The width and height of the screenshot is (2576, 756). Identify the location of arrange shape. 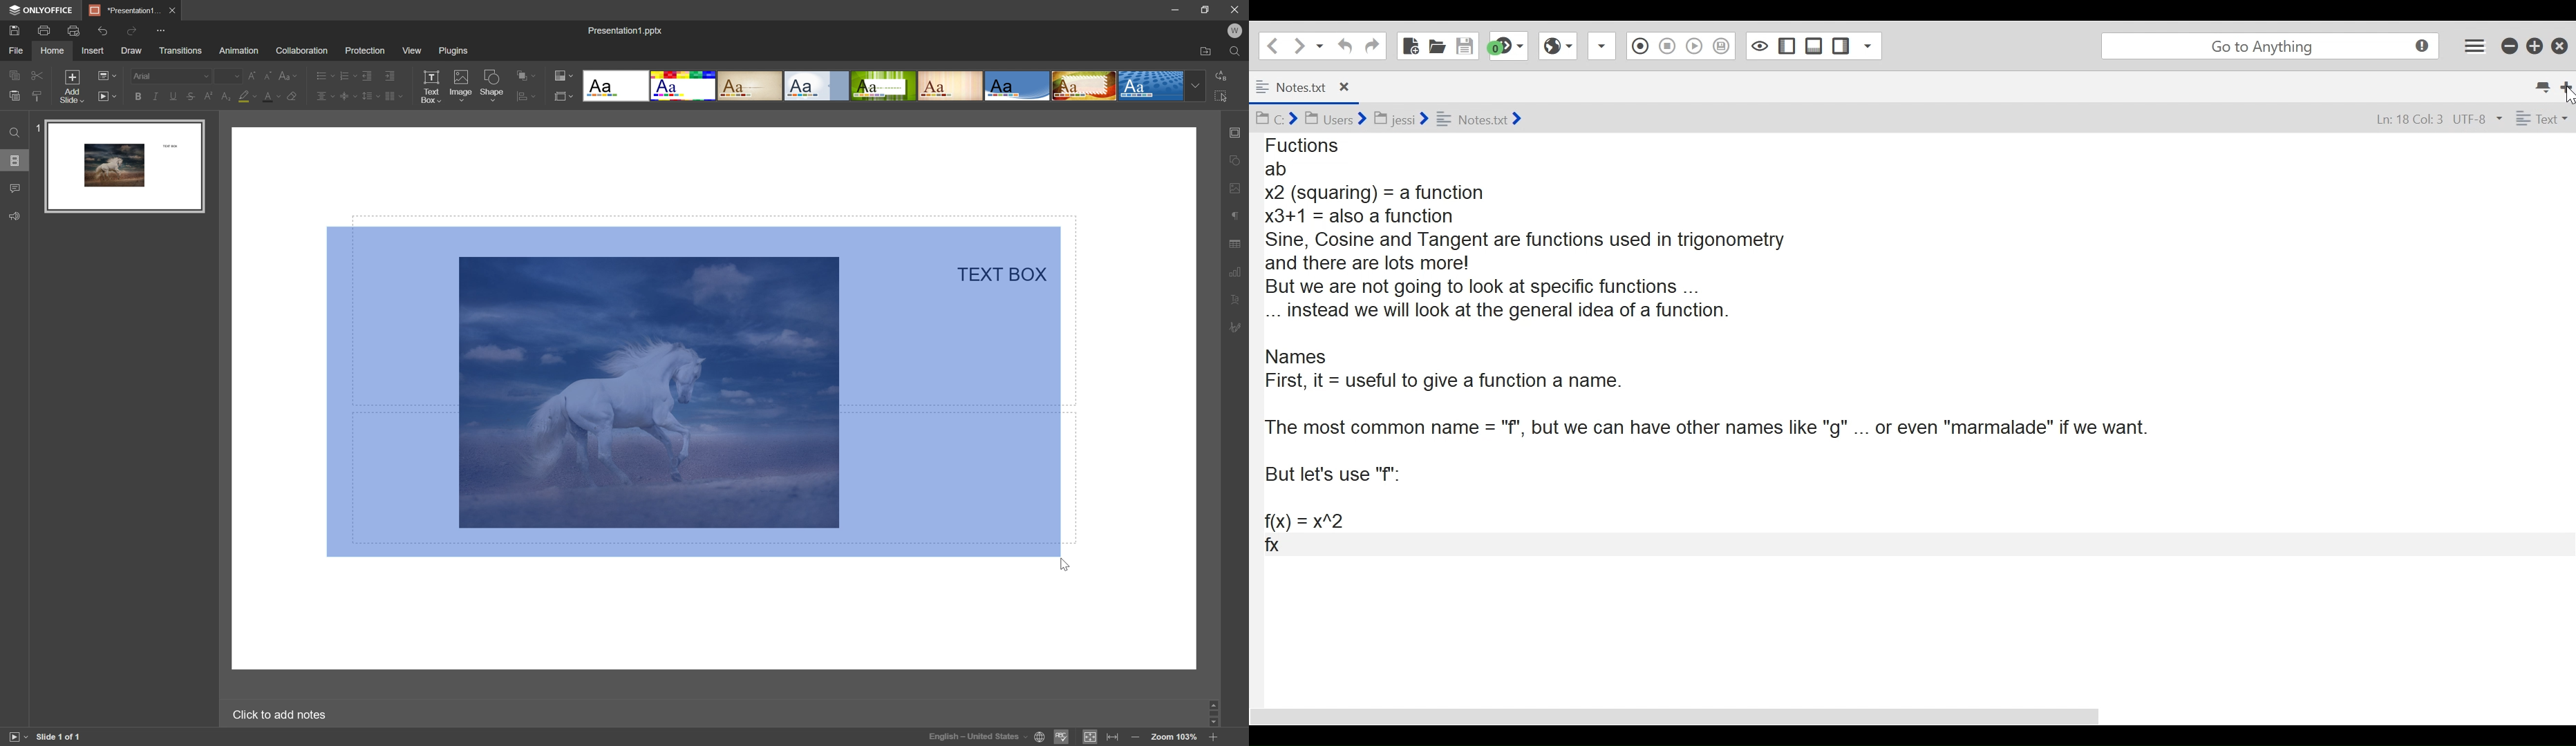
(527, 75).